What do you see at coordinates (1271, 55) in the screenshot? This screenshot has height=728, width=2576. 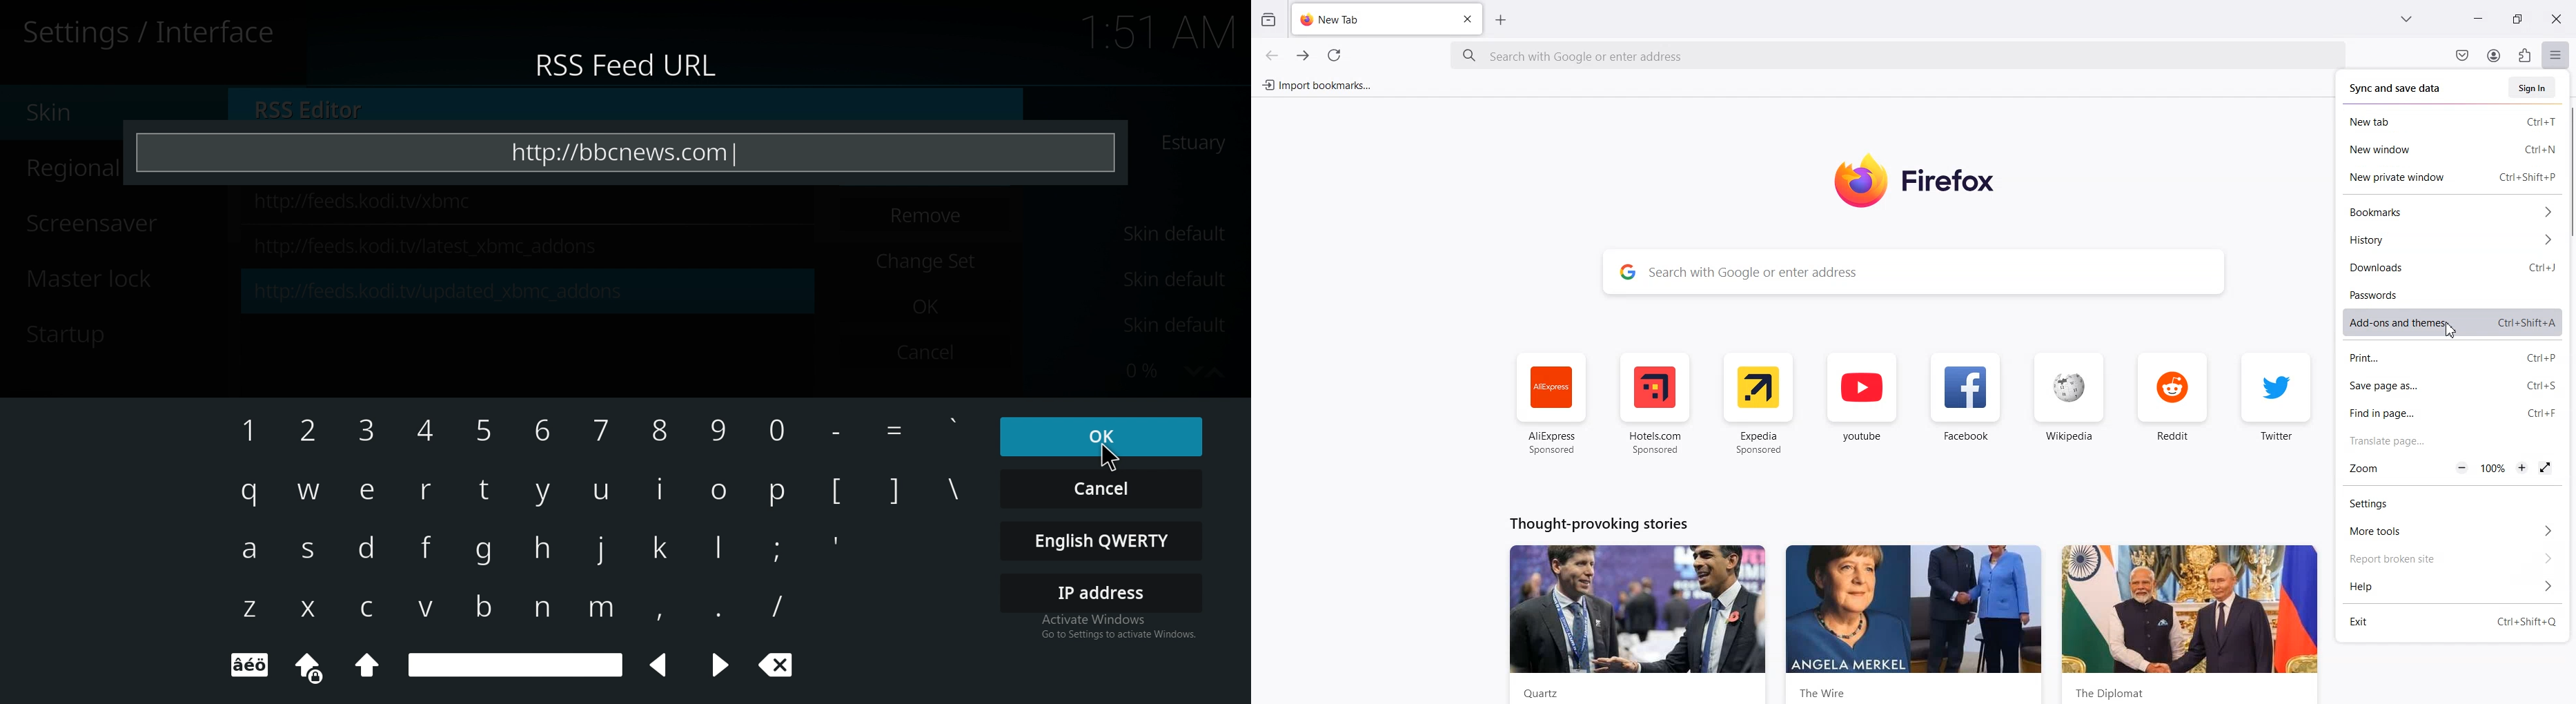 I see `Go back to one page` at bounding box center [1271, 55].